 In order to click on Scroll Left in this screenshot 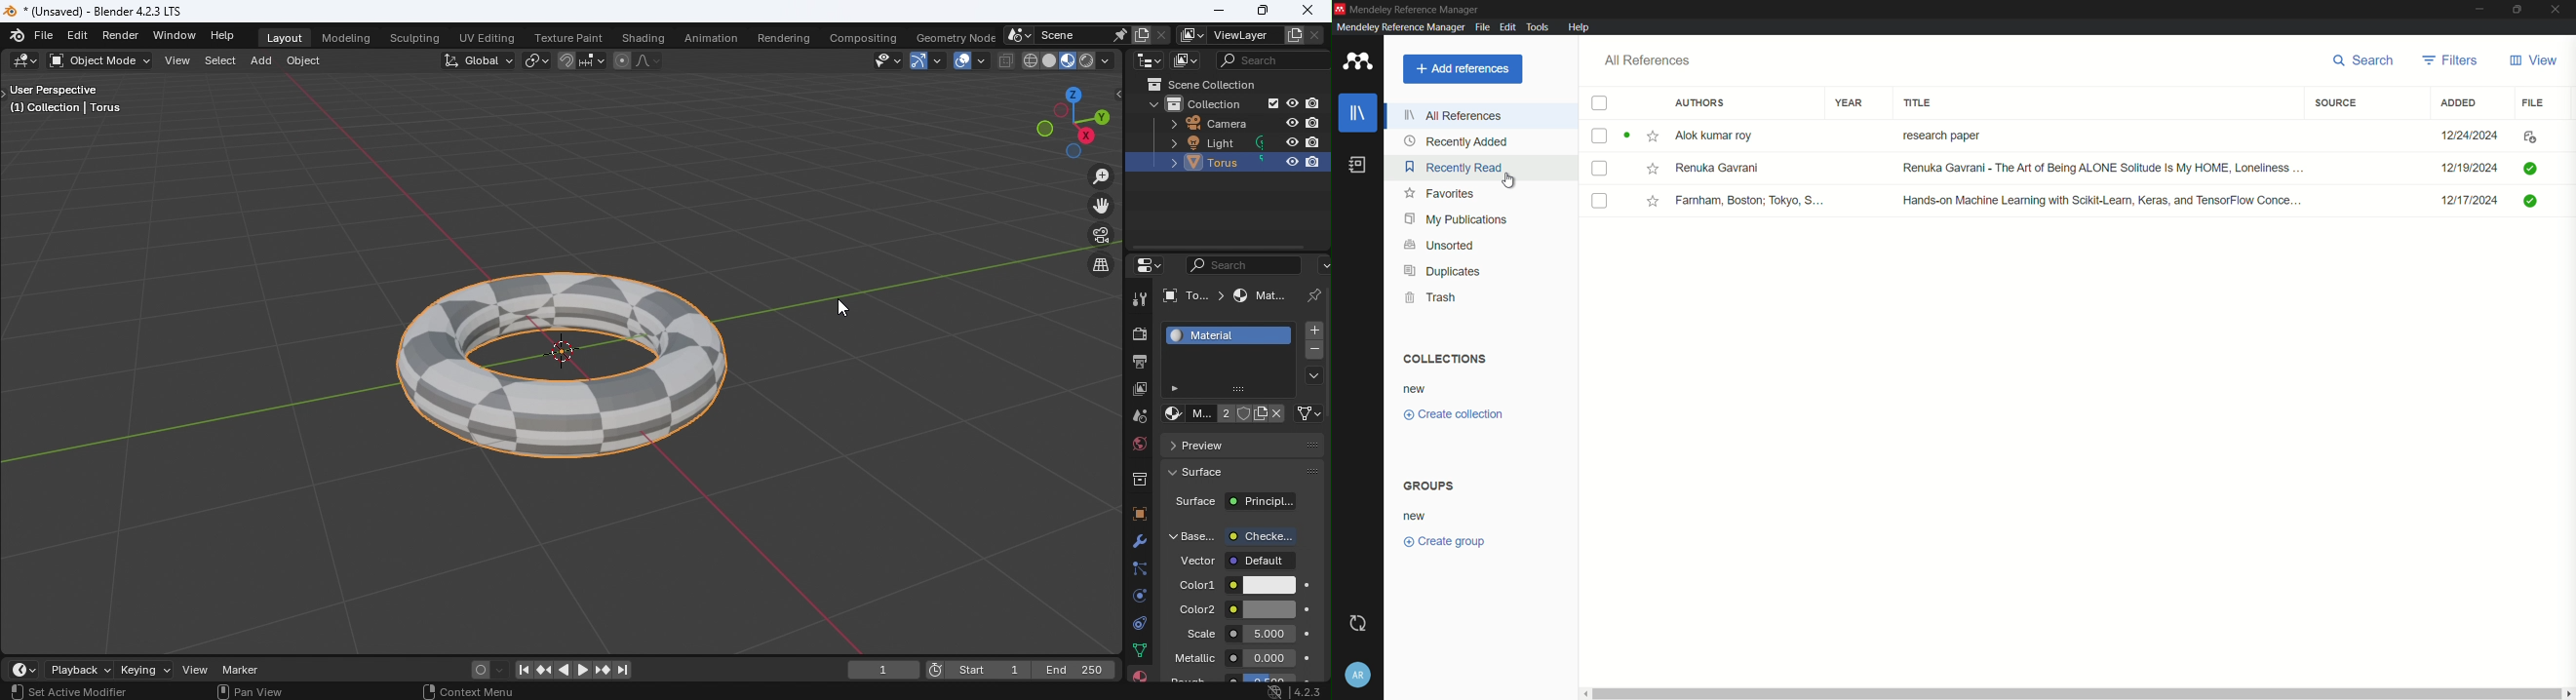, I will do `click(1585, 695)`.